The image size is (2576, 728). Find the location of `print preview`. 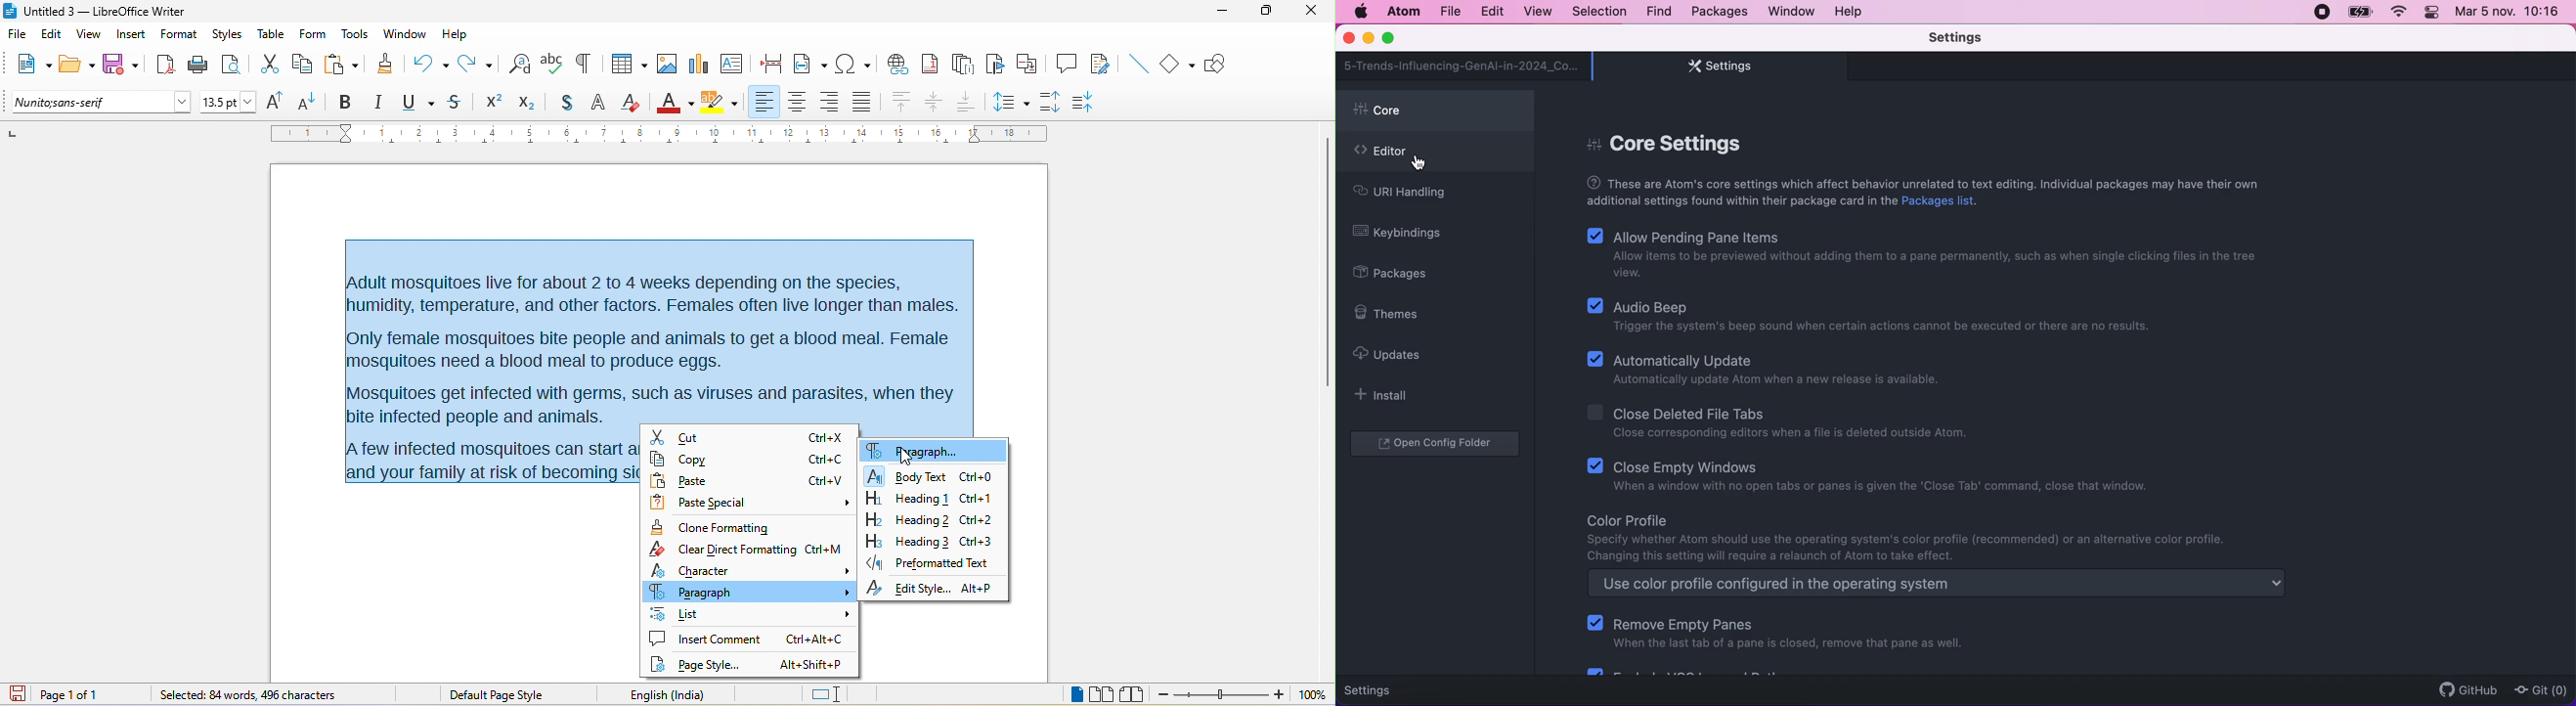

print preview is located at coordinates (236, 65).